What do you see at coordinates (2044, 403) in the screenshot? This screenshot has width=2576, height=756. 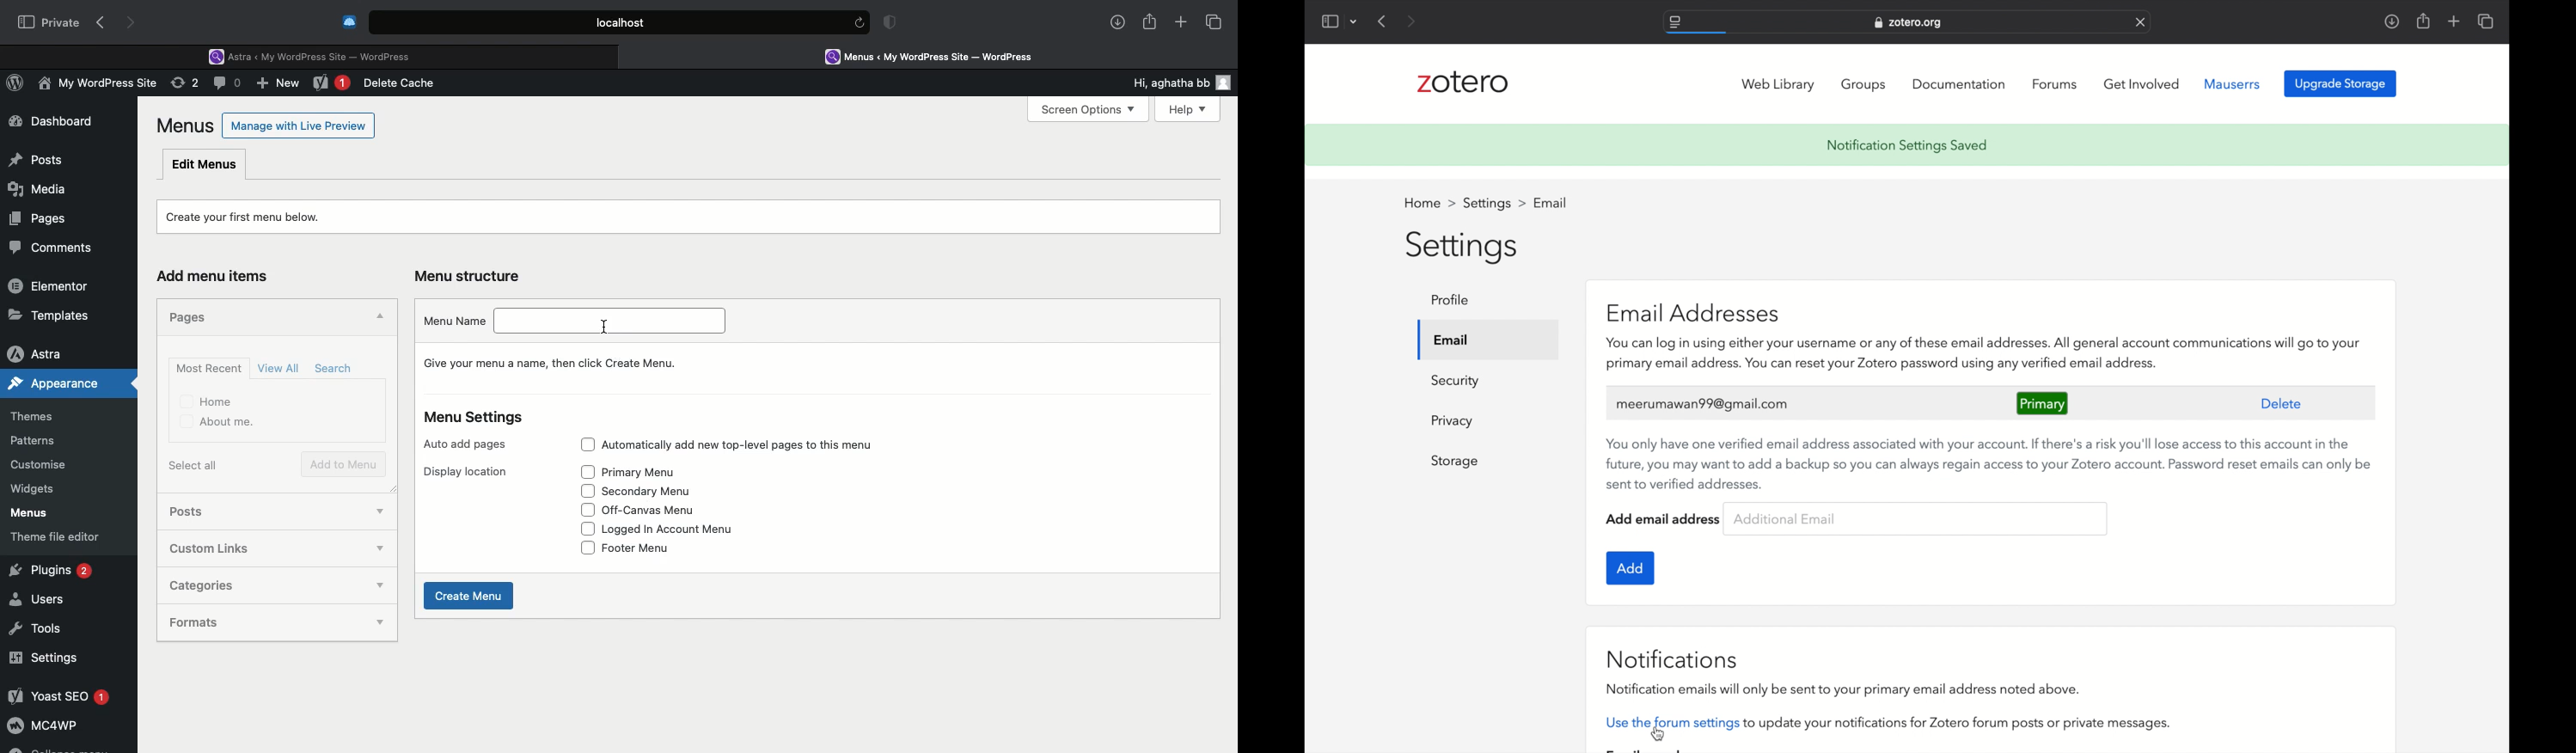 I see `primary` at bounding box center [2044, 403].